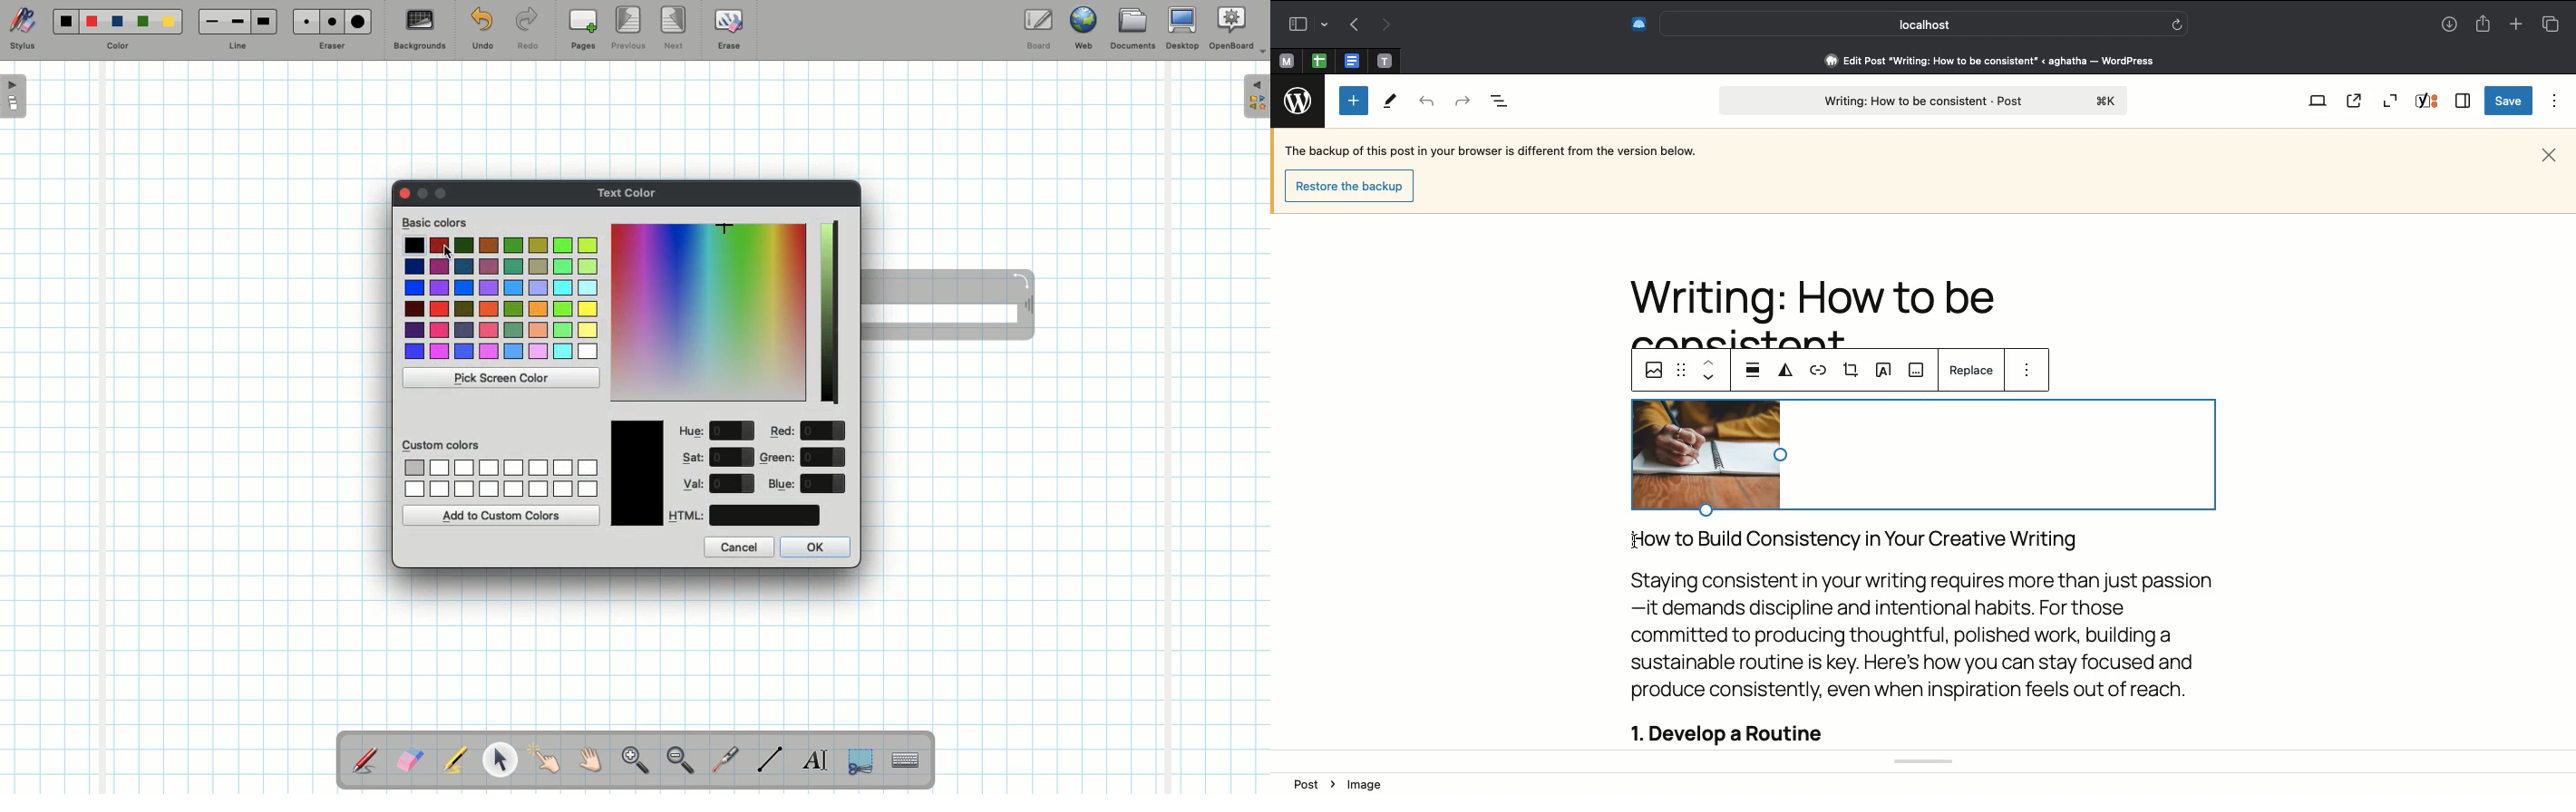 The height and width of the screenshot is (812, 2576). Describe the element at coordinates (636, 473) in the screenshot. I see `Color picked` at that location.